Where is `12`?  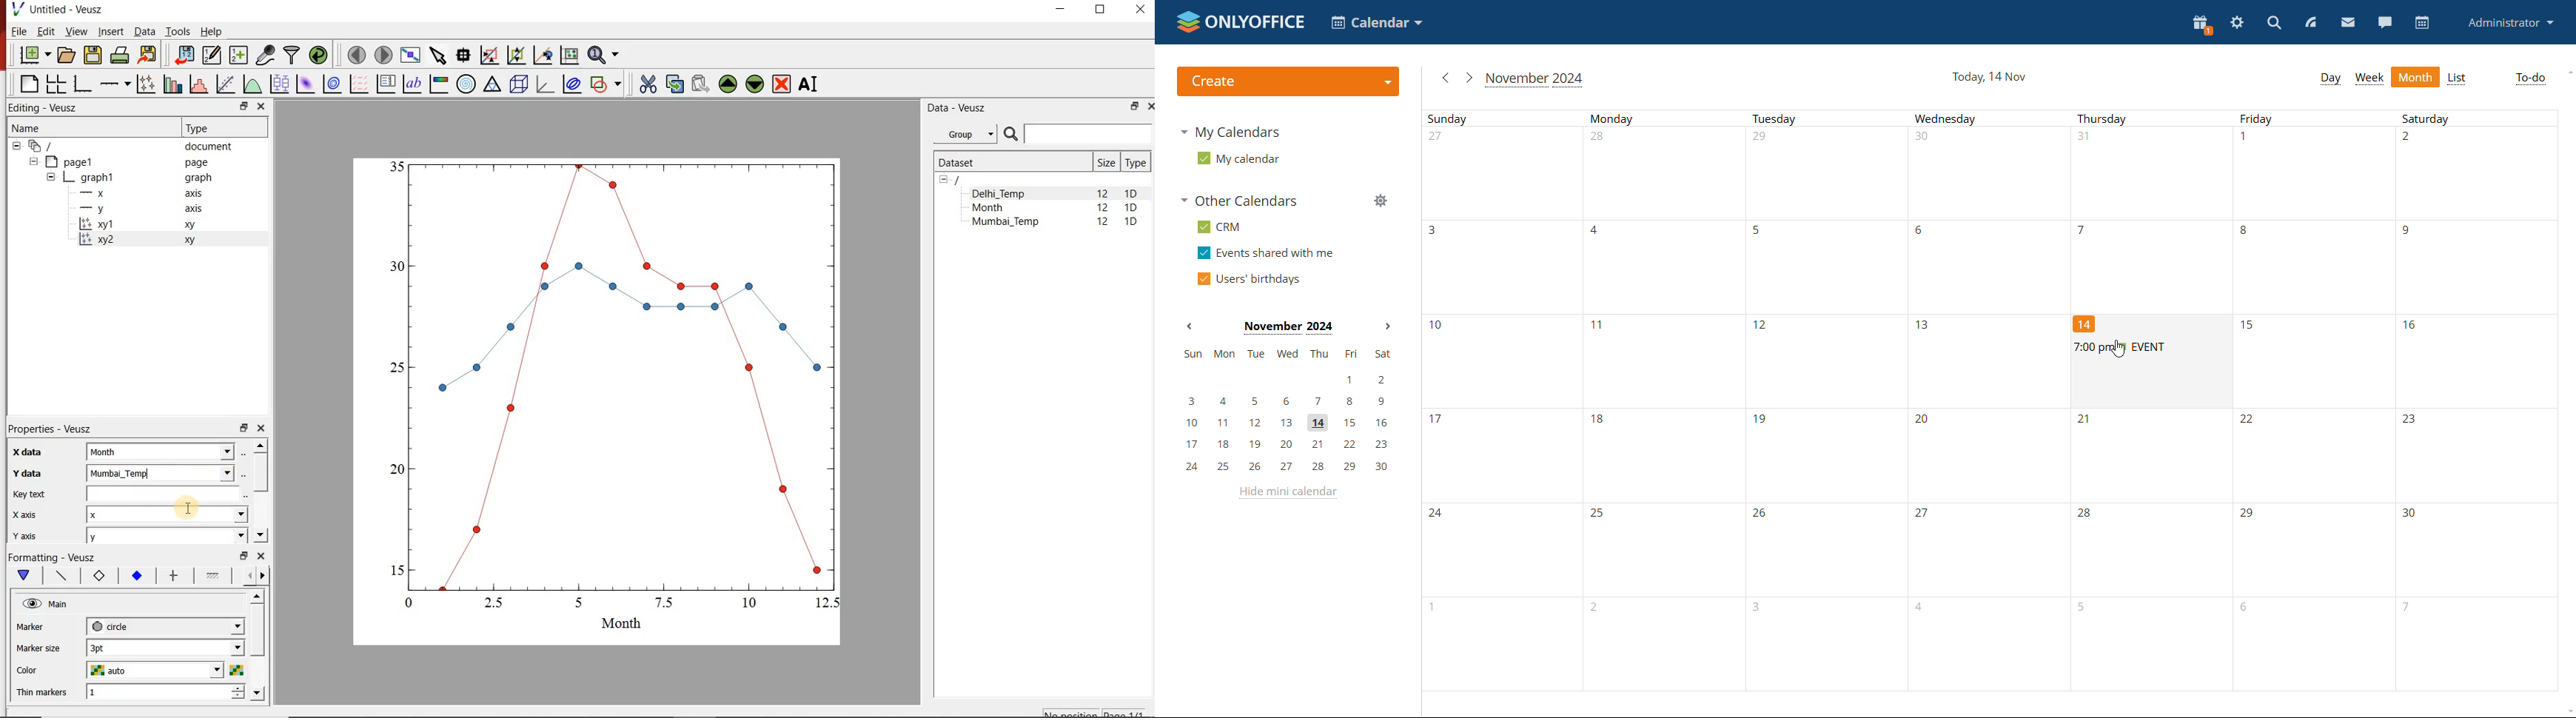 12 is located at coordinates (1102, 193).